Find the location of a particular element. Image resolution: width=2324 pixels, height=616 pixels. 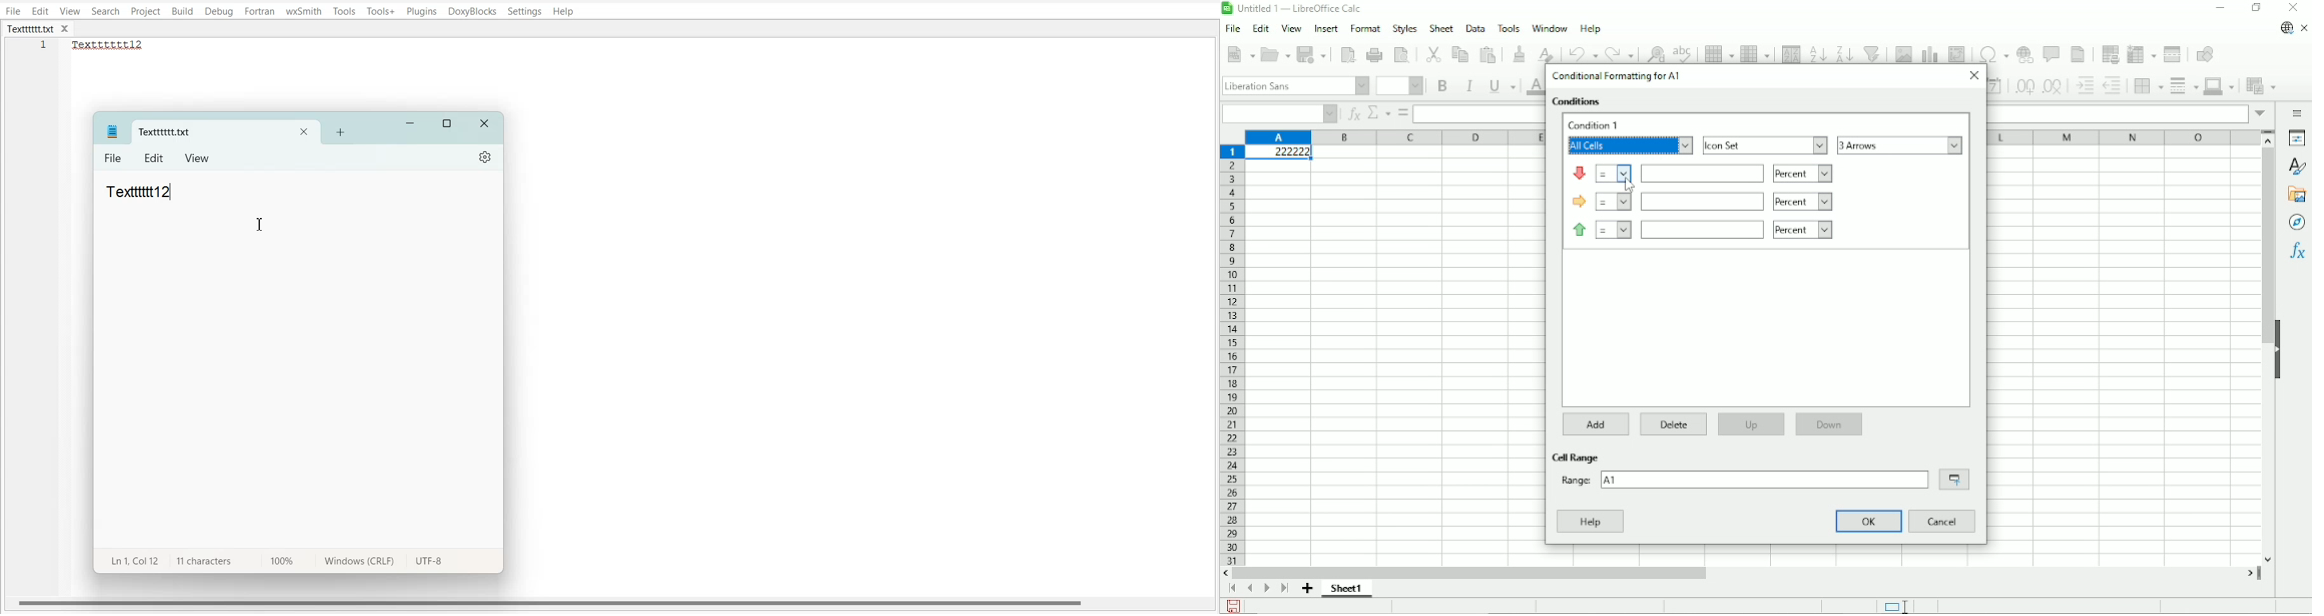

icon condition is located at coordinates (1667, 173).